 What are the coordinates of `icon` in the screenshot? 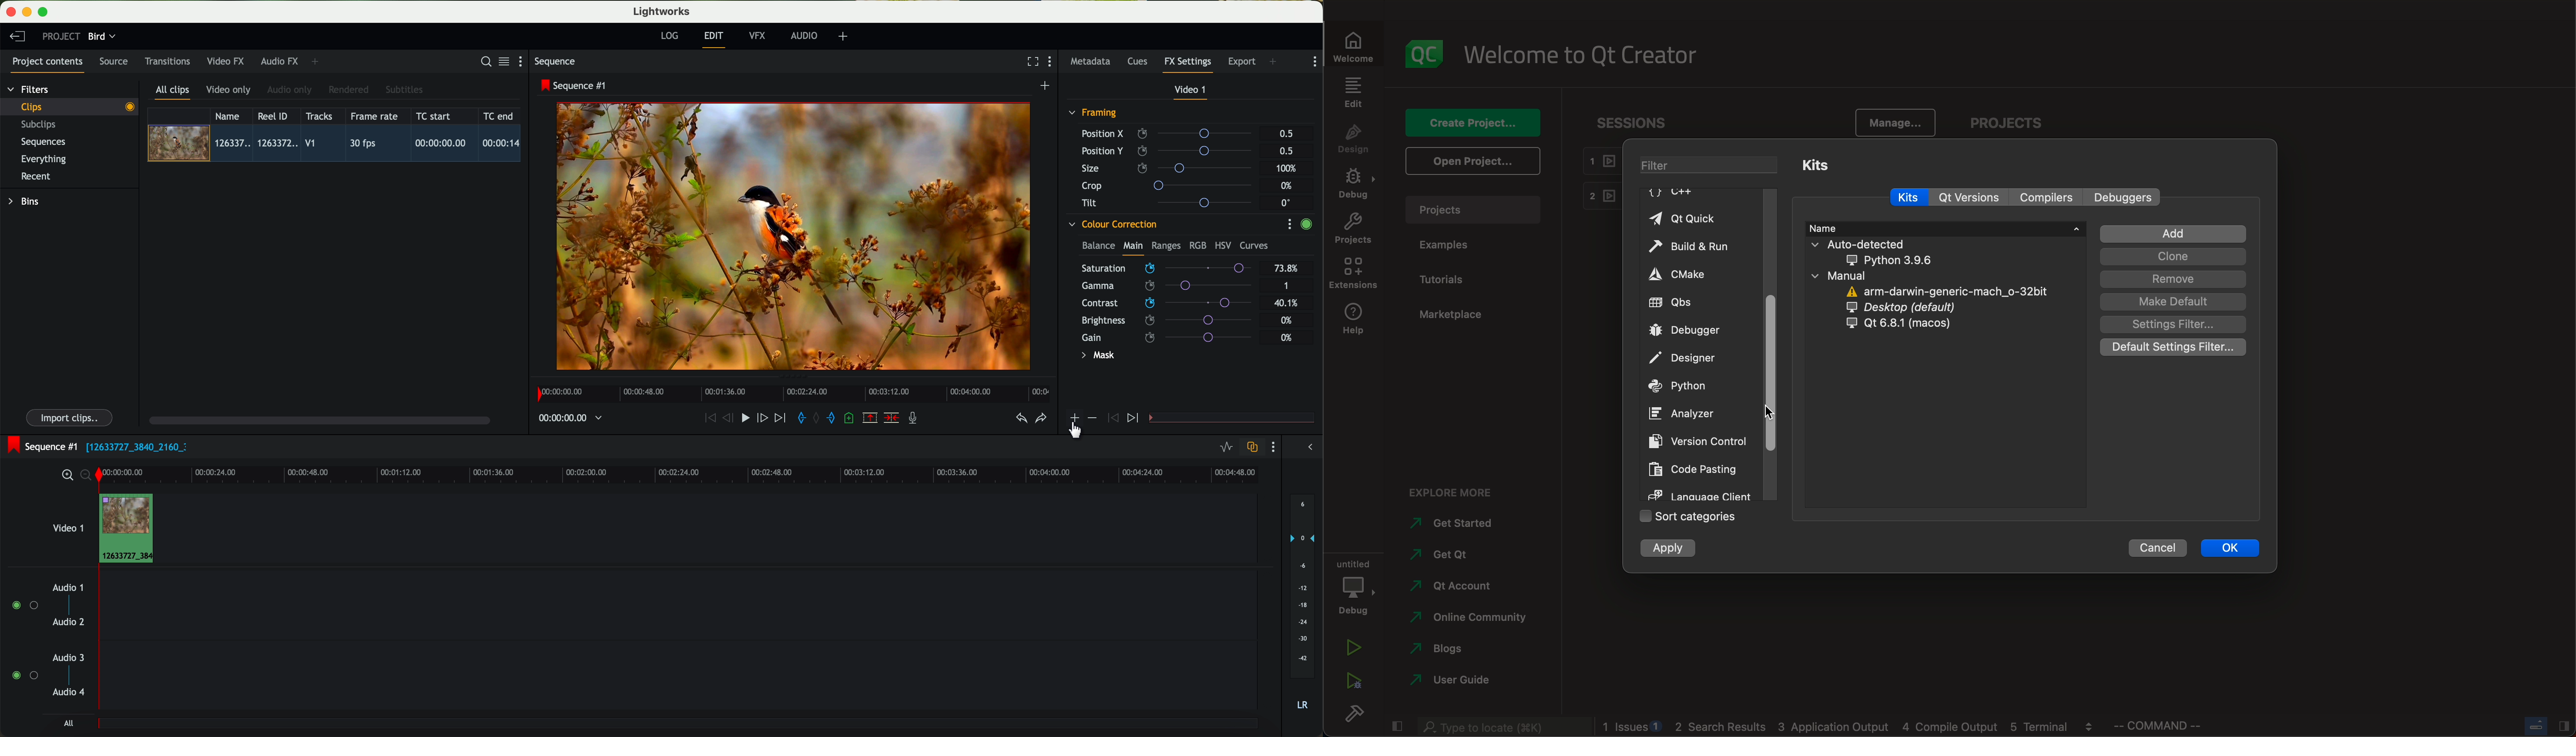 It's located at (1074, 419).